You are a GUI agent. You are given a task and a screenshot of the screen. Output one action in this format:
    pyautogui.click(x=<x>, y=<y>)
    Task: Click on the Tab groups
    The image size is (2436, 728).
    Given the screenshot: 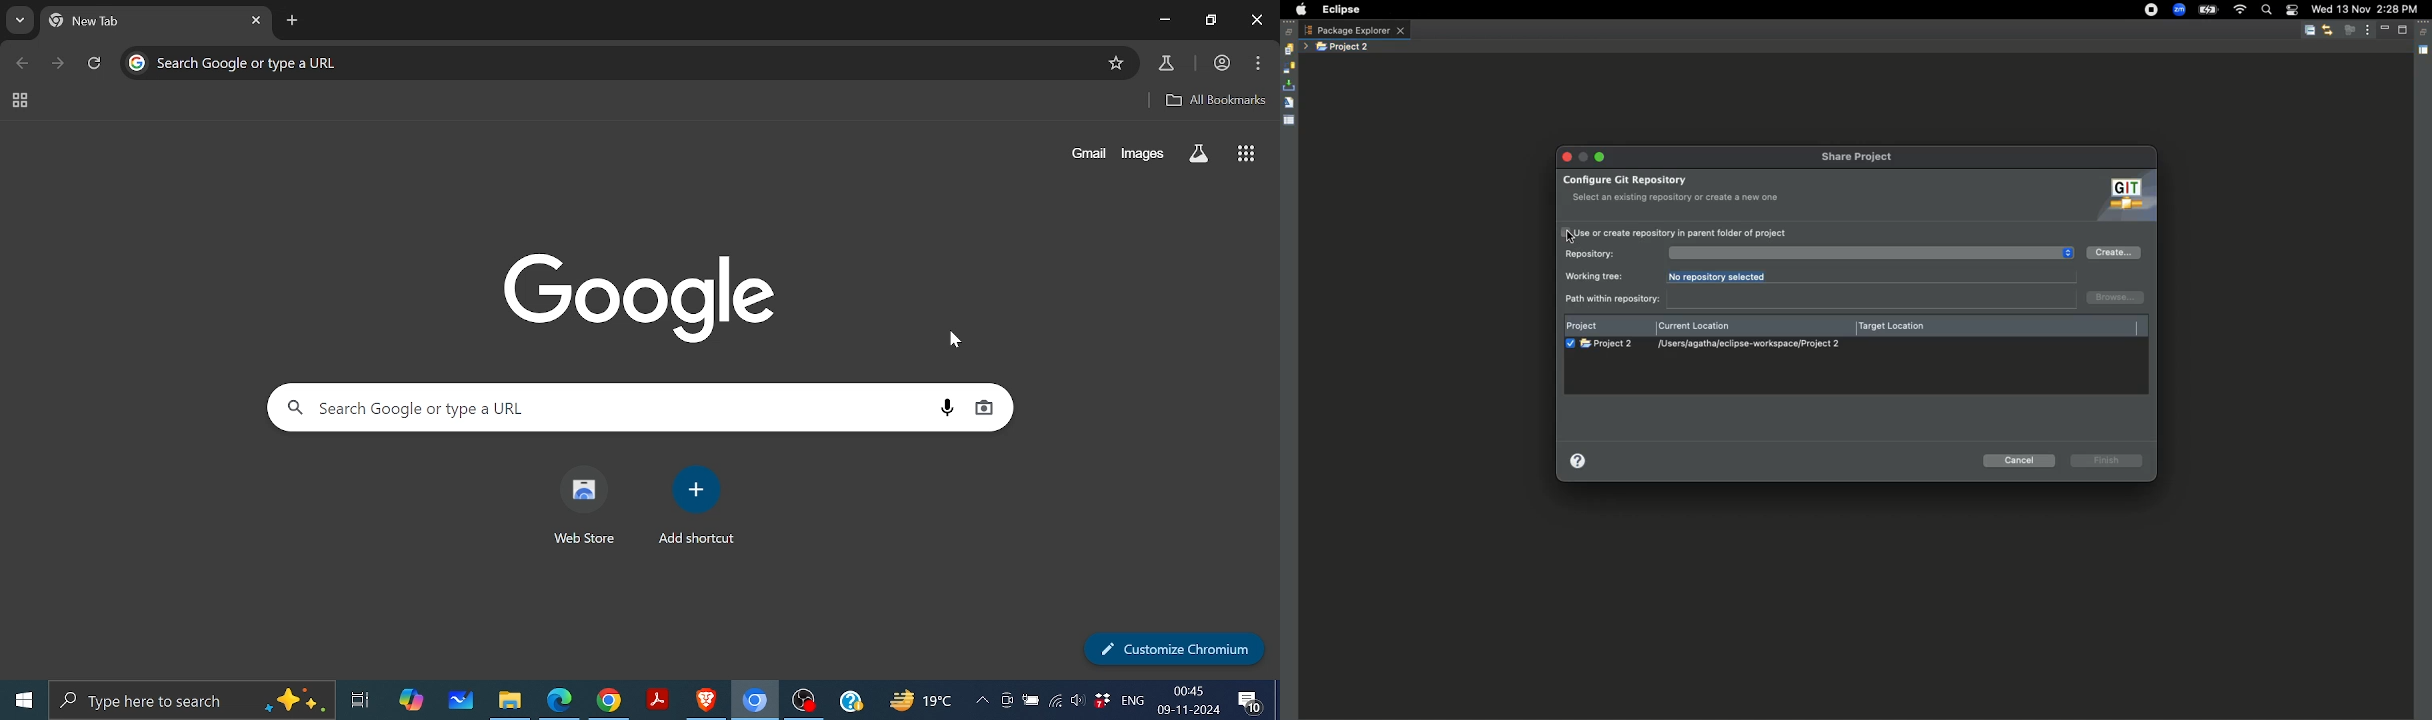 What is the action you would take?
    pyautogui.click(x=20, y=100)
    